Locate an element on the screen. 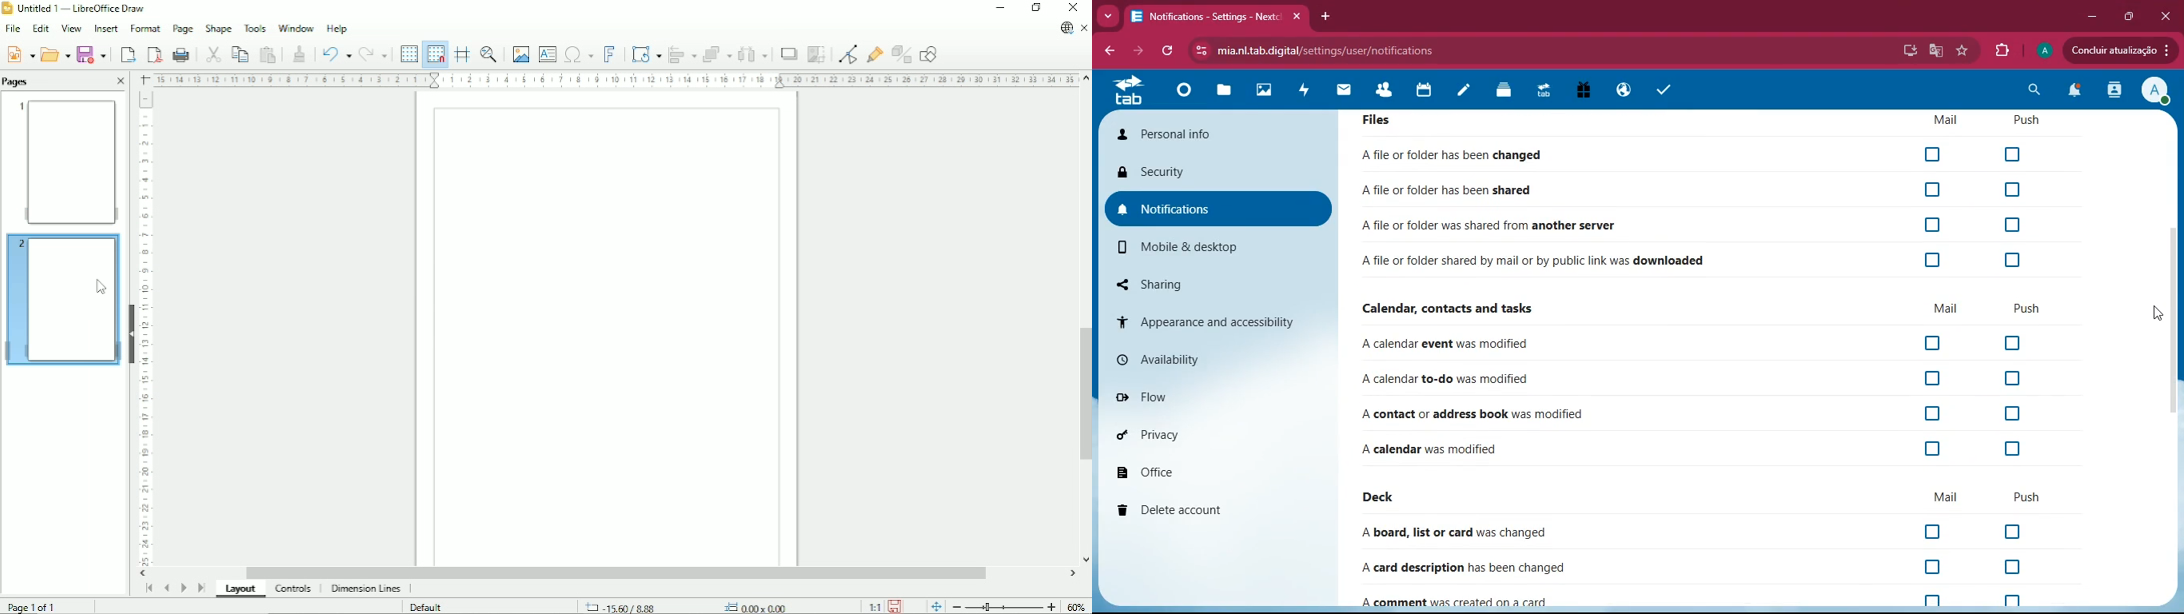 The width and height of the screenshot is (2184, 616). public is located at coordinates (1627, 90).